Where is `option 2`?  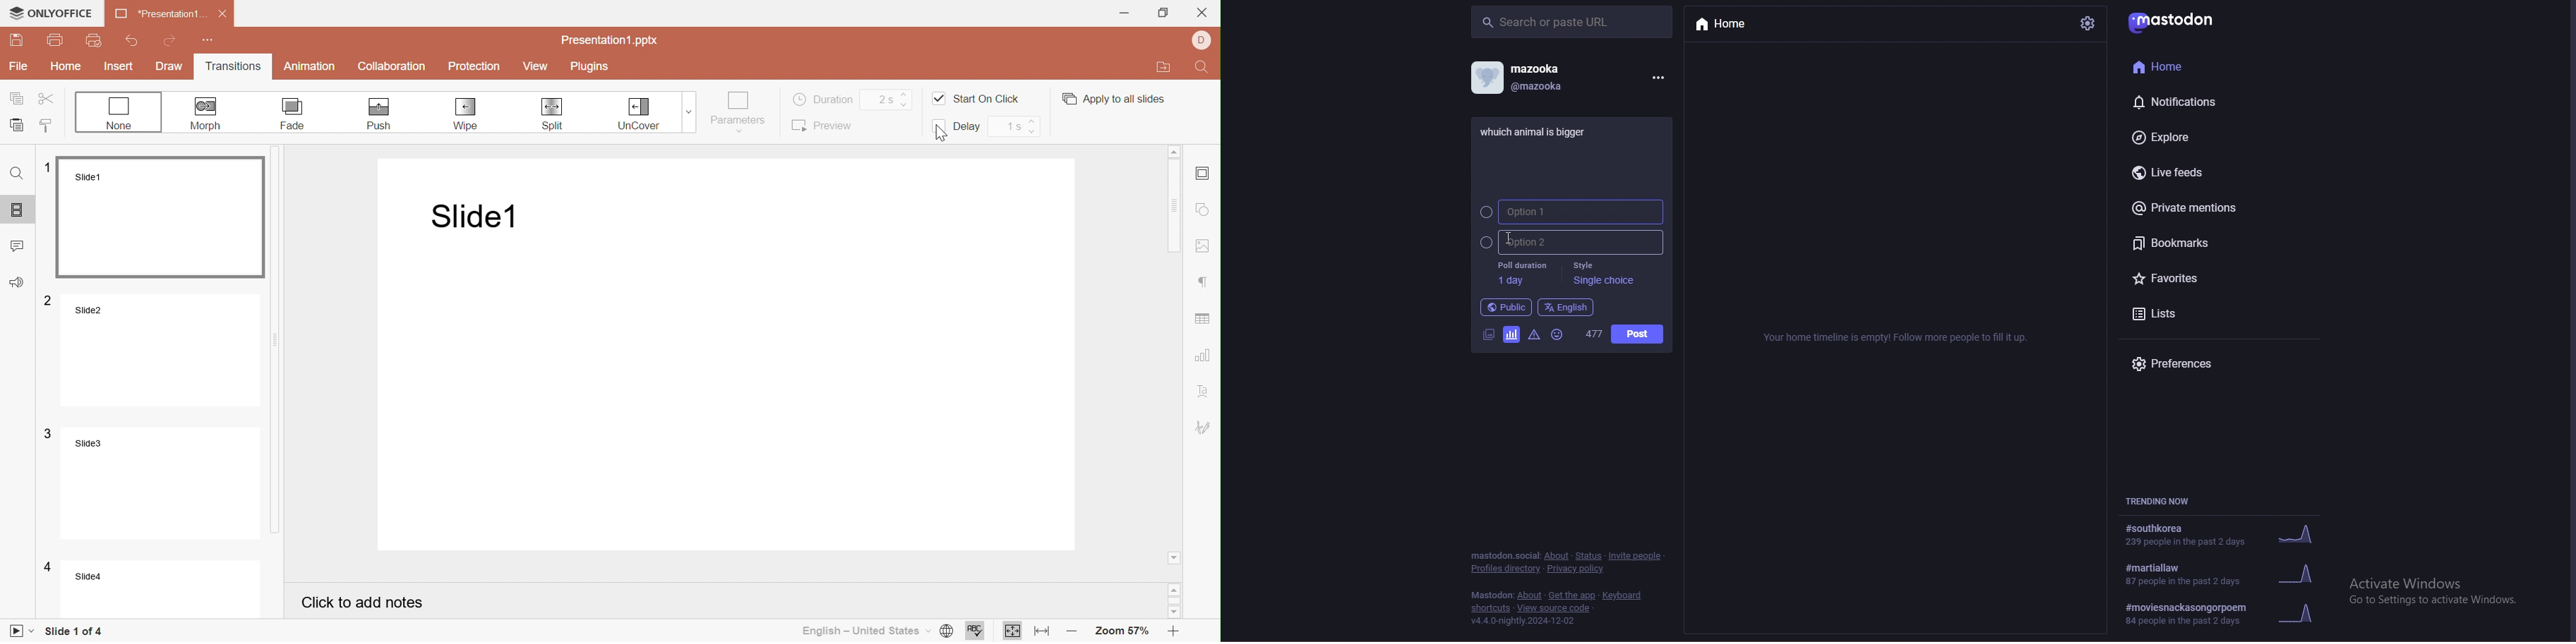 option 2 is located at coordinates (1571, 242).